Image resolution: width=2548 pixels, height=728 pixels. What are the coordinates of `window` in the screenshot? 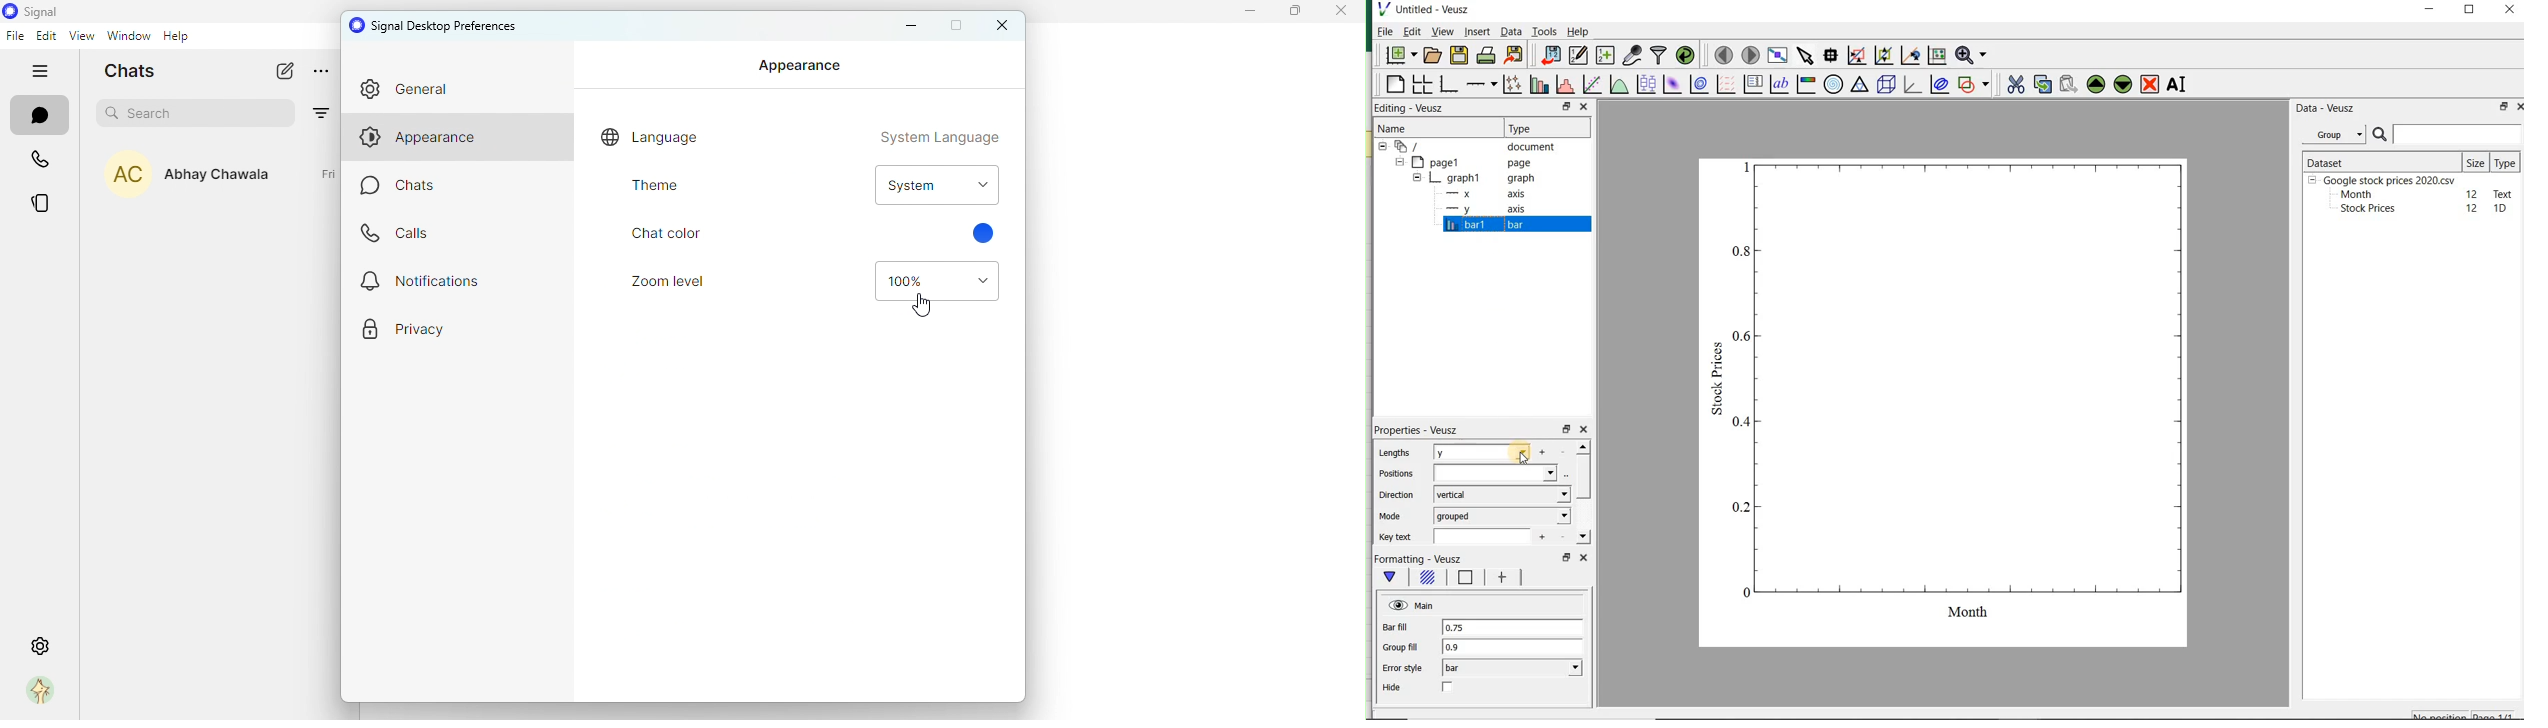 It's located at (127, 38).